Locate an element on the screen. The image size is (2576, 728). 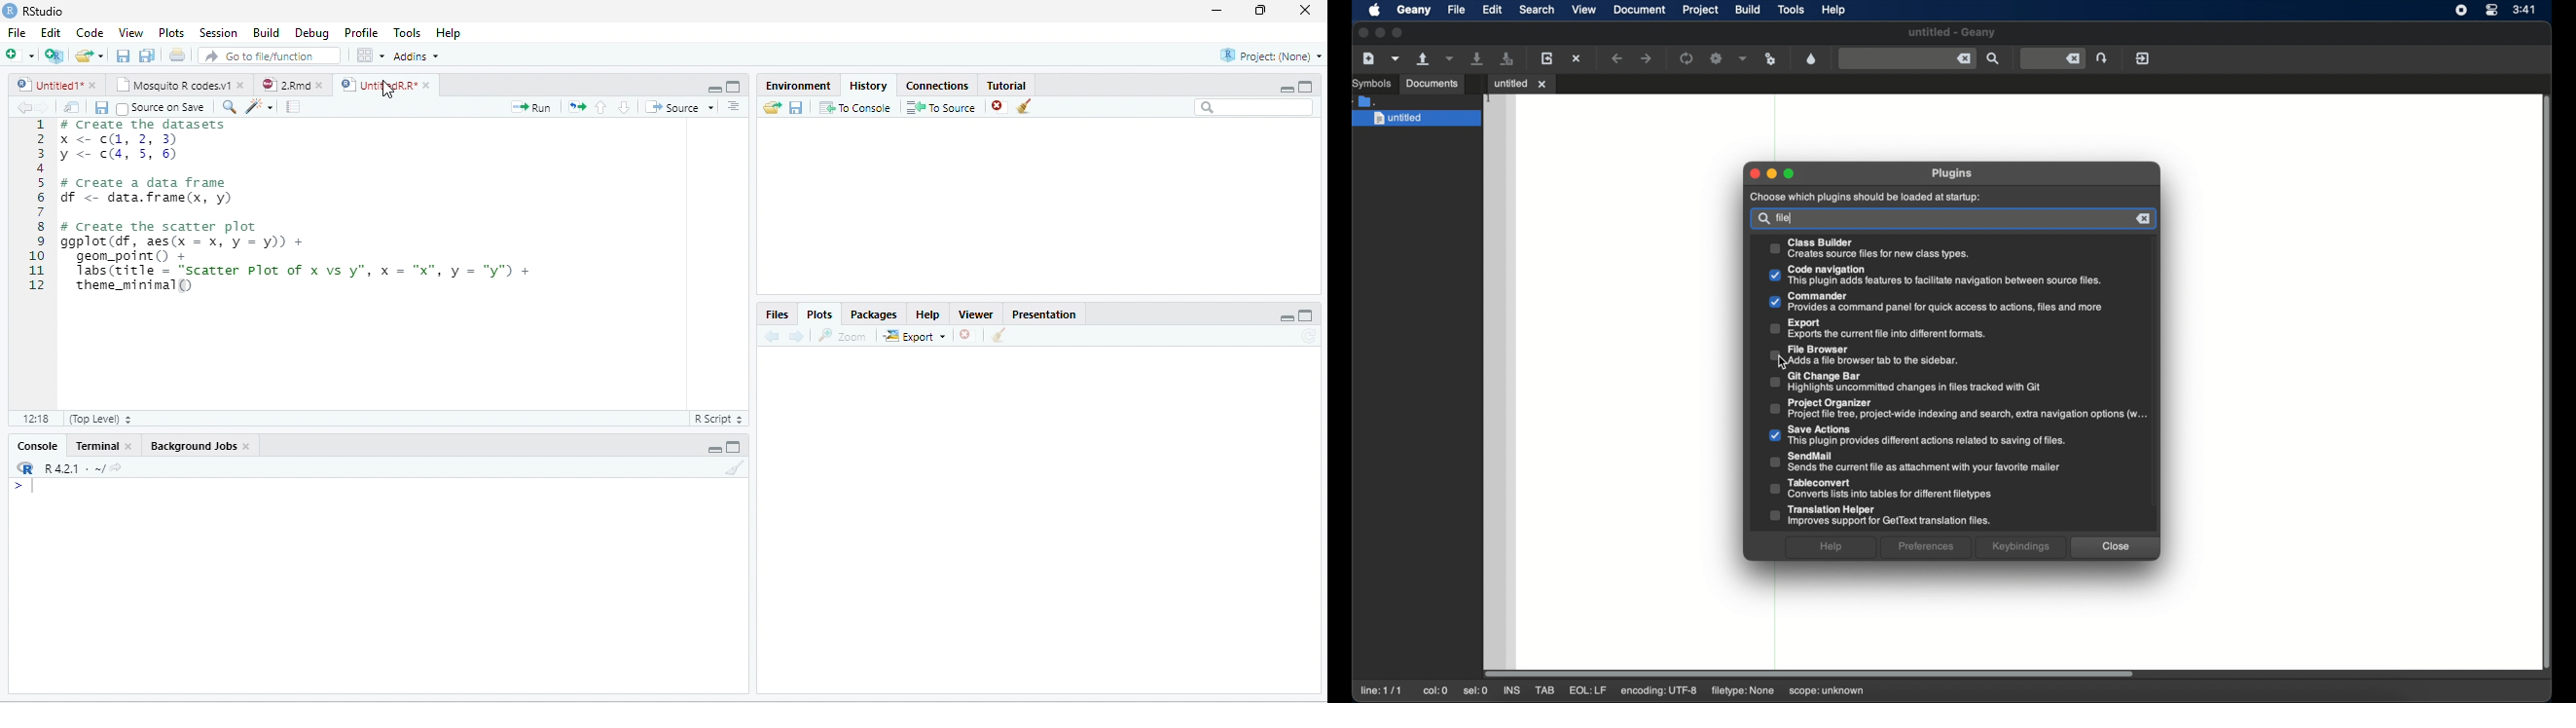
Create a project is located at coordinates (55, 54).